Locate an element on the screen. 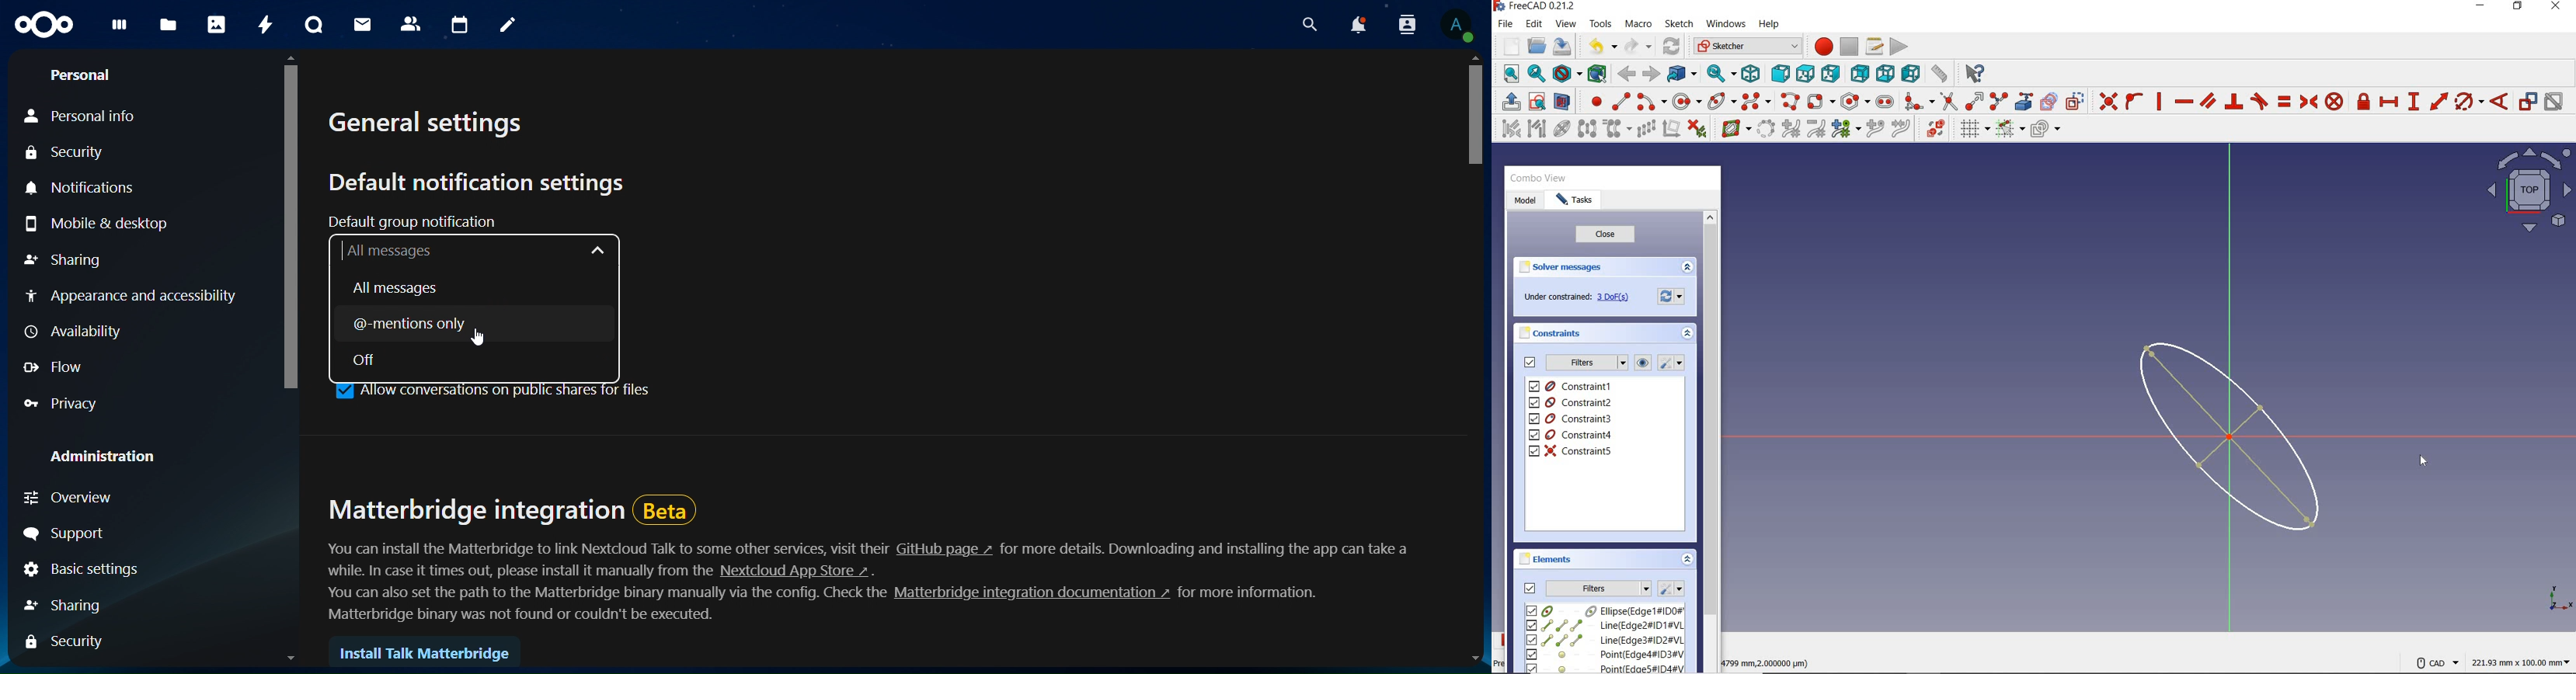  constraints is located at coordinates (1554, 332).